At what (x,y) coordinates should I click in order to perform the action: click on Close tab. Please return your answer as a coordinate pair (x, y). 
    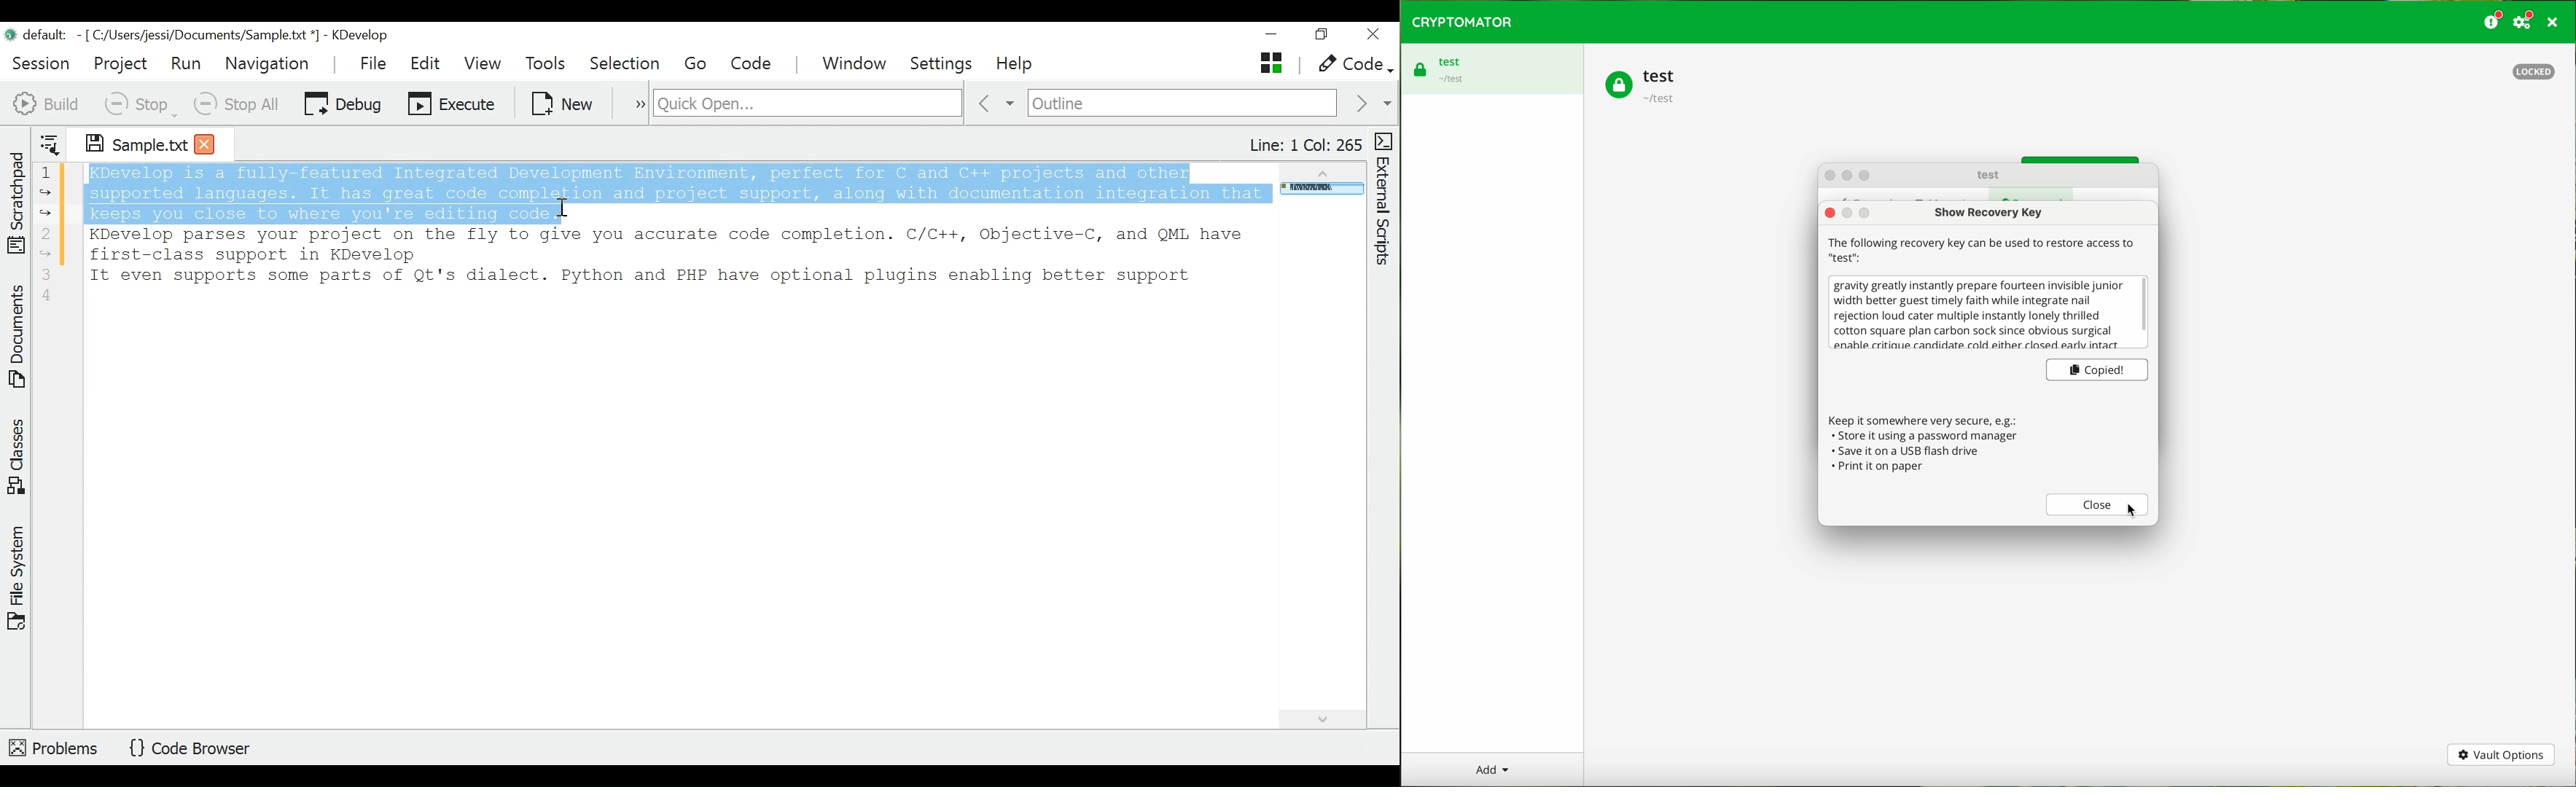
    Looking at the image, I should click on (205, 143).